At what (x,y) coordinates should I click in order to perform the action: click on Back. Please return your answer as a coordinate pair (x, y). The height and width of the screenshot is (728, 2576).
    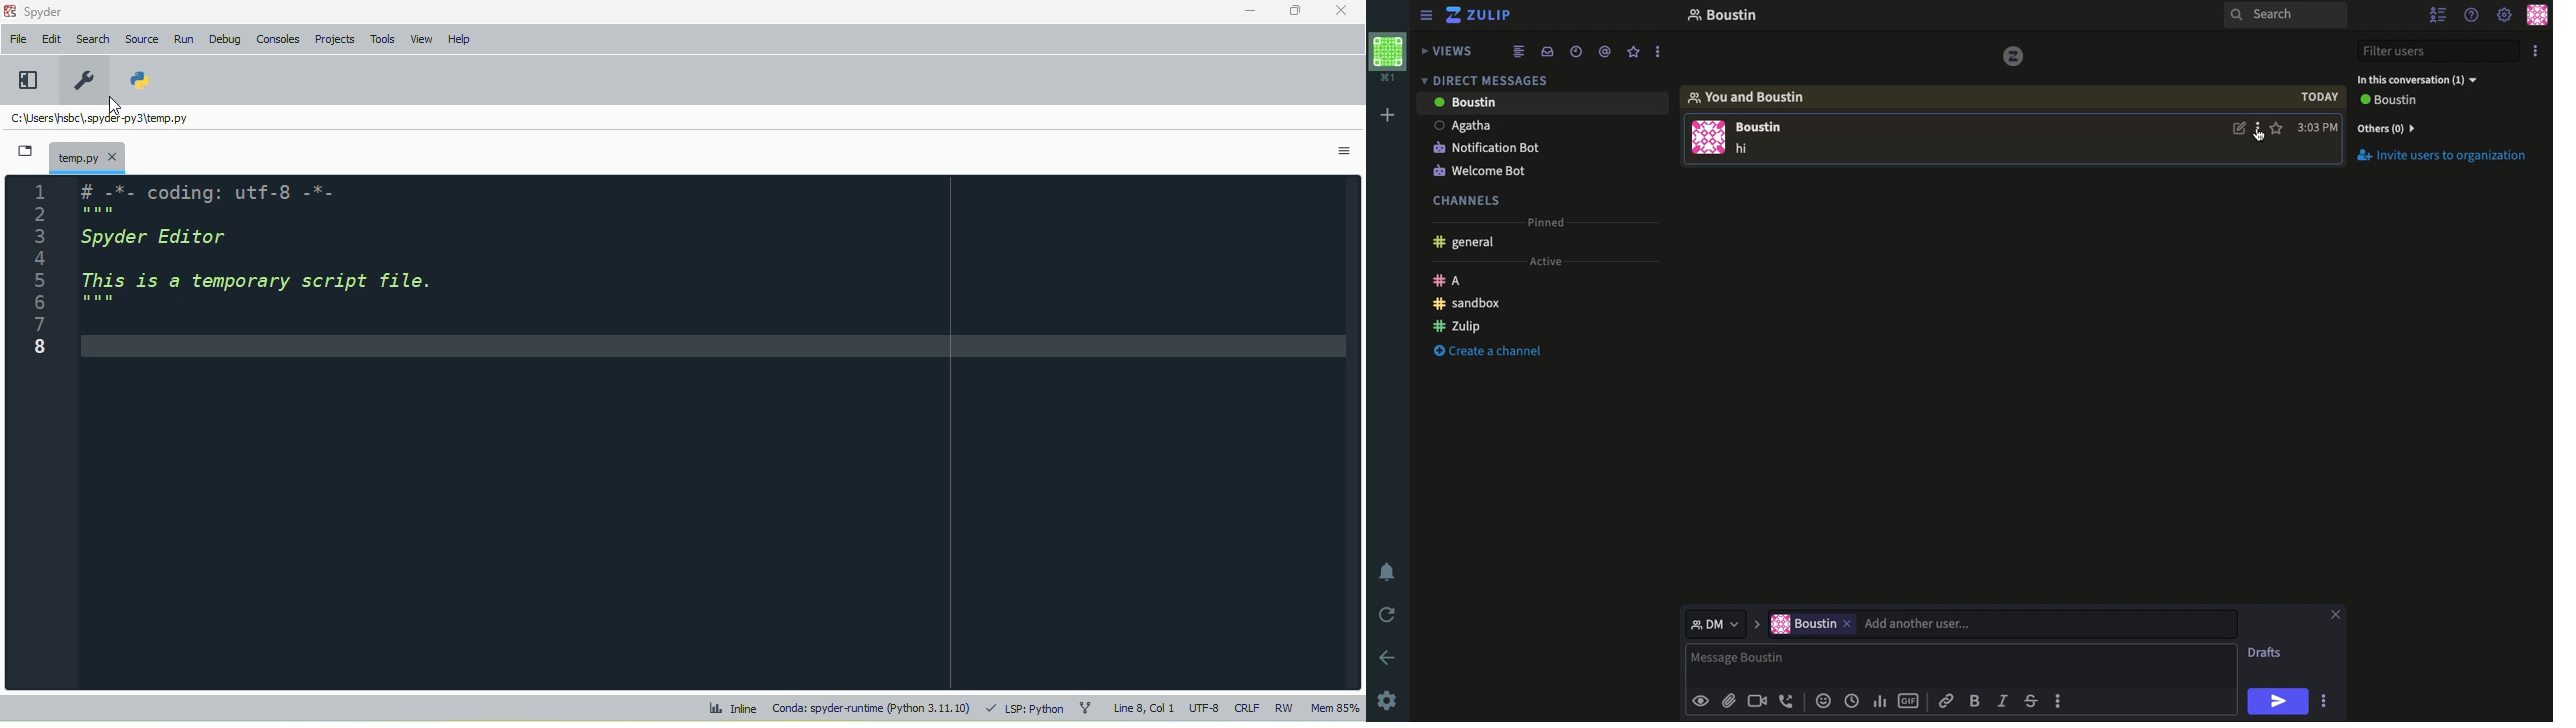
    Looking at the image, I should click on (1388, 656).